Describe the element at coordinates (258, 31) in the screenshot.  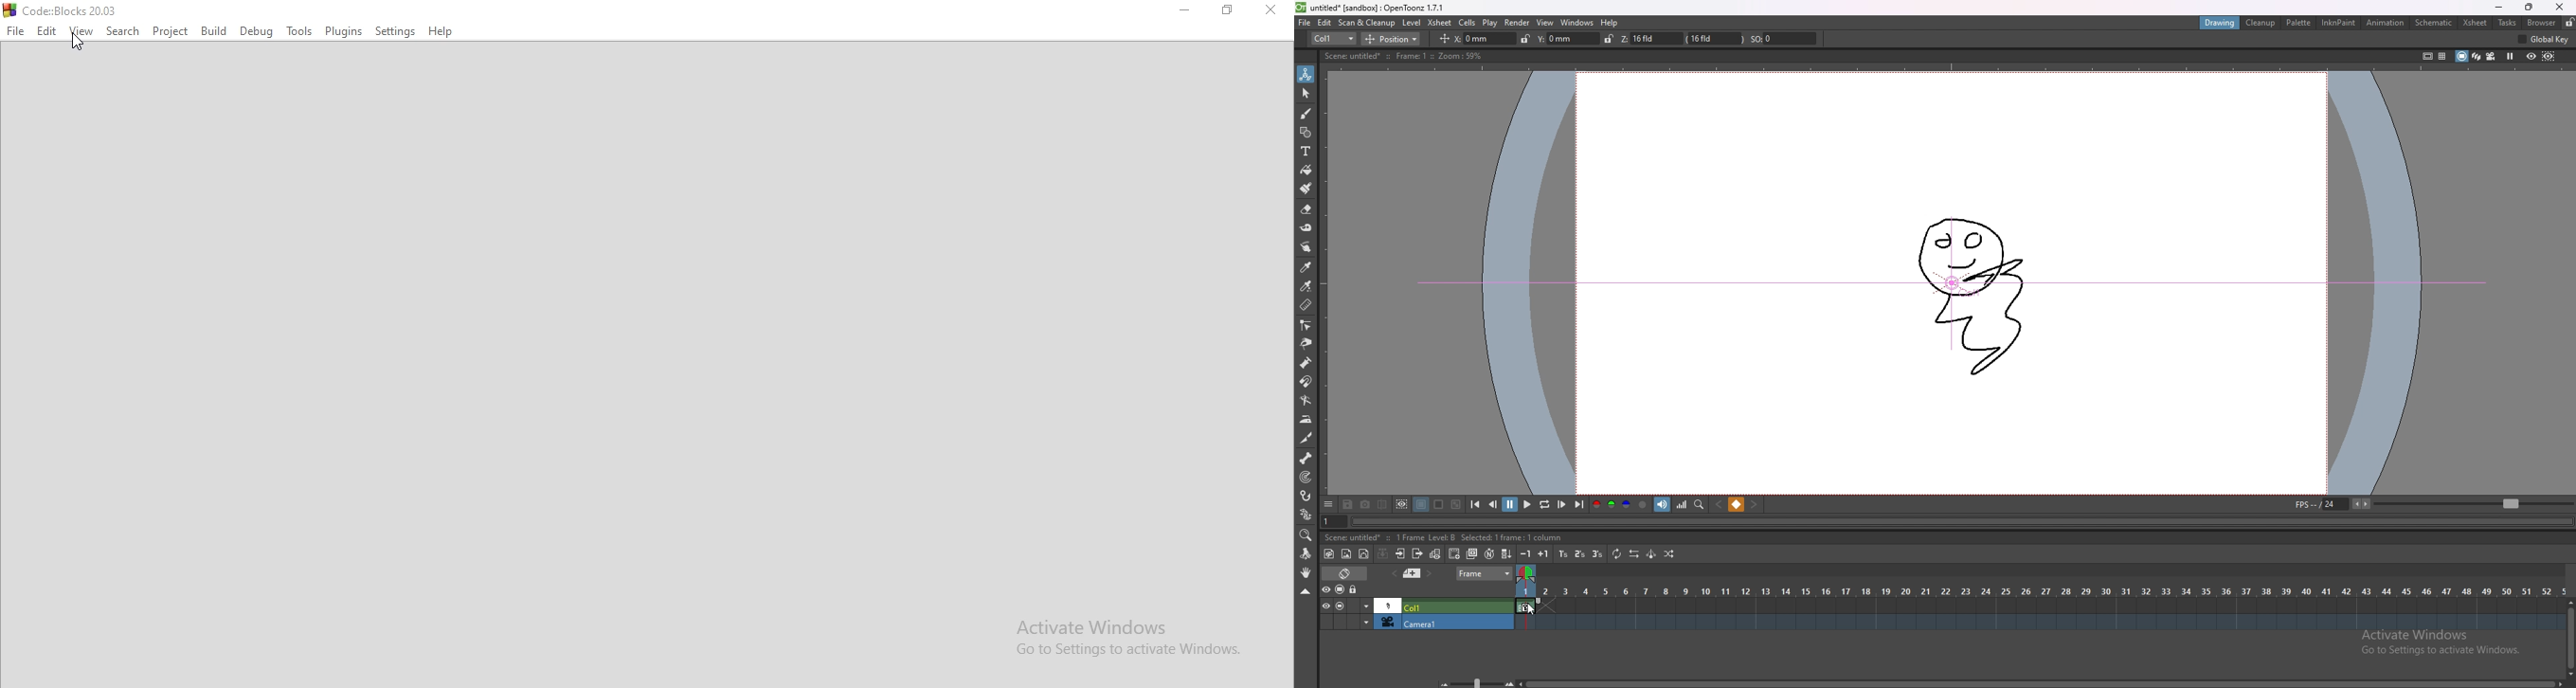
I see `Debug ` at that location.